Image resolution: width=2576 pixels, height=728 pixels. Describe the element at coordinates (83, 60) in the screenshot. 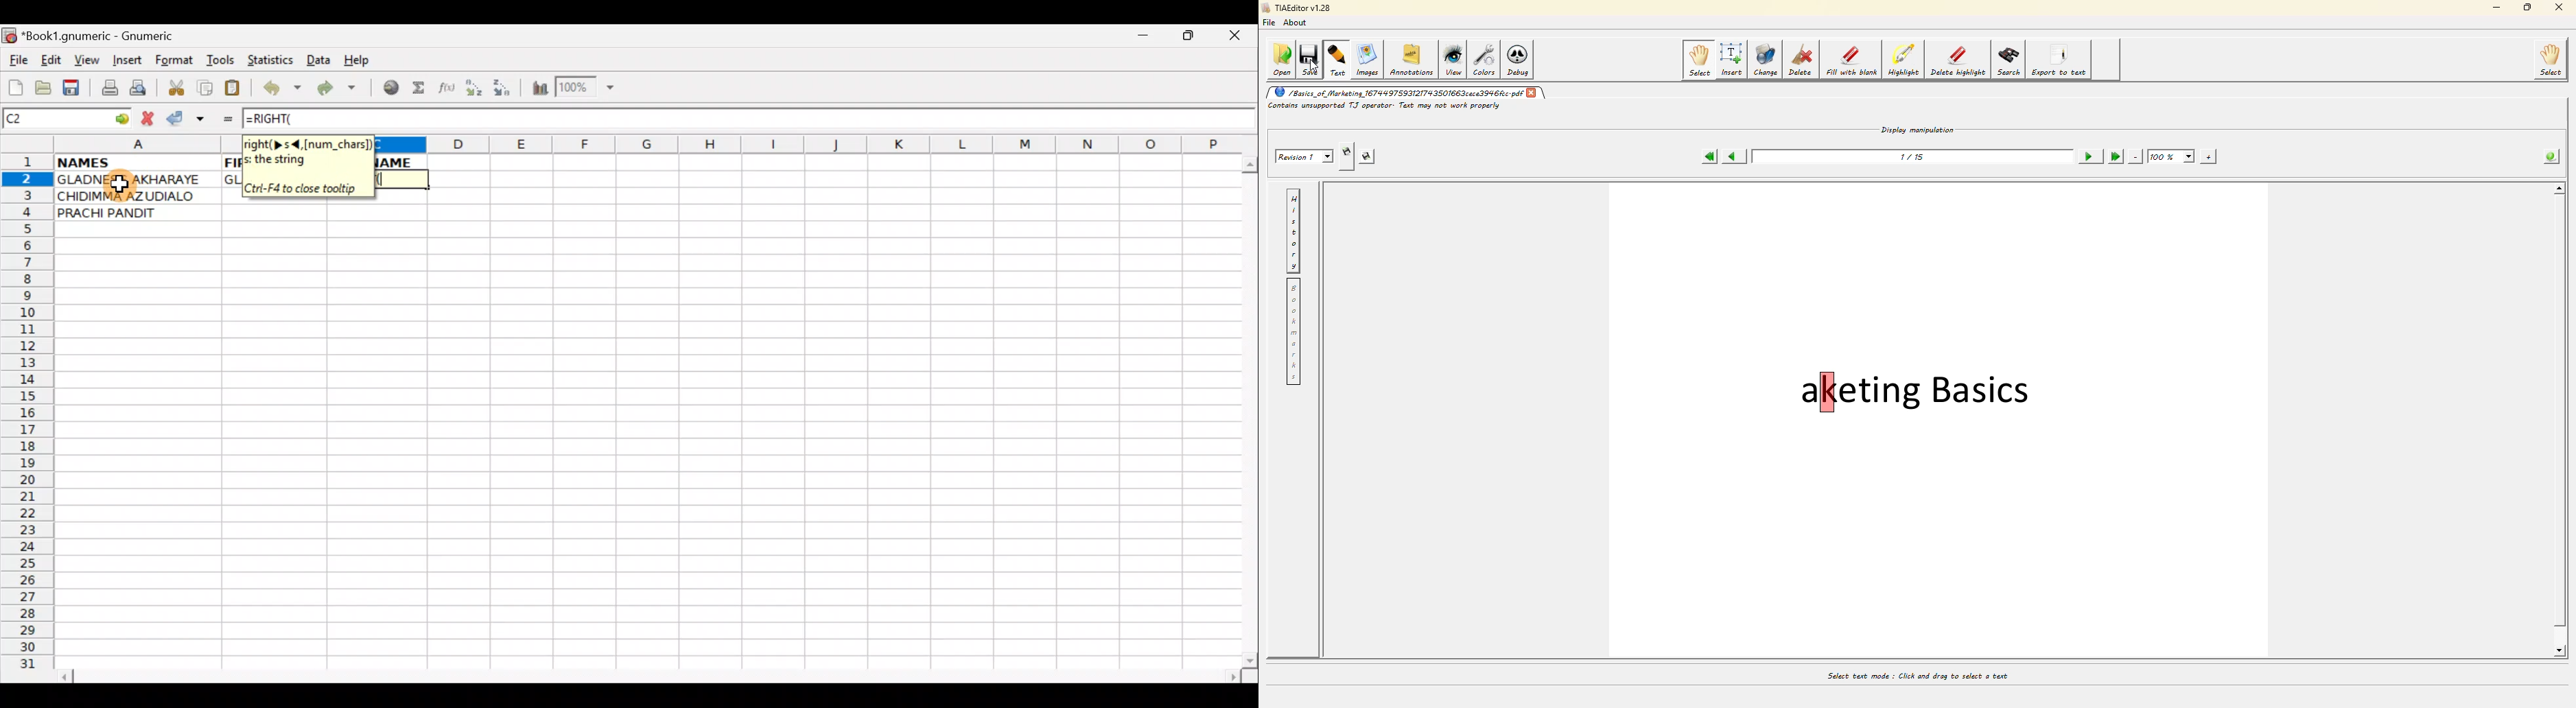

I see `View` at that location.